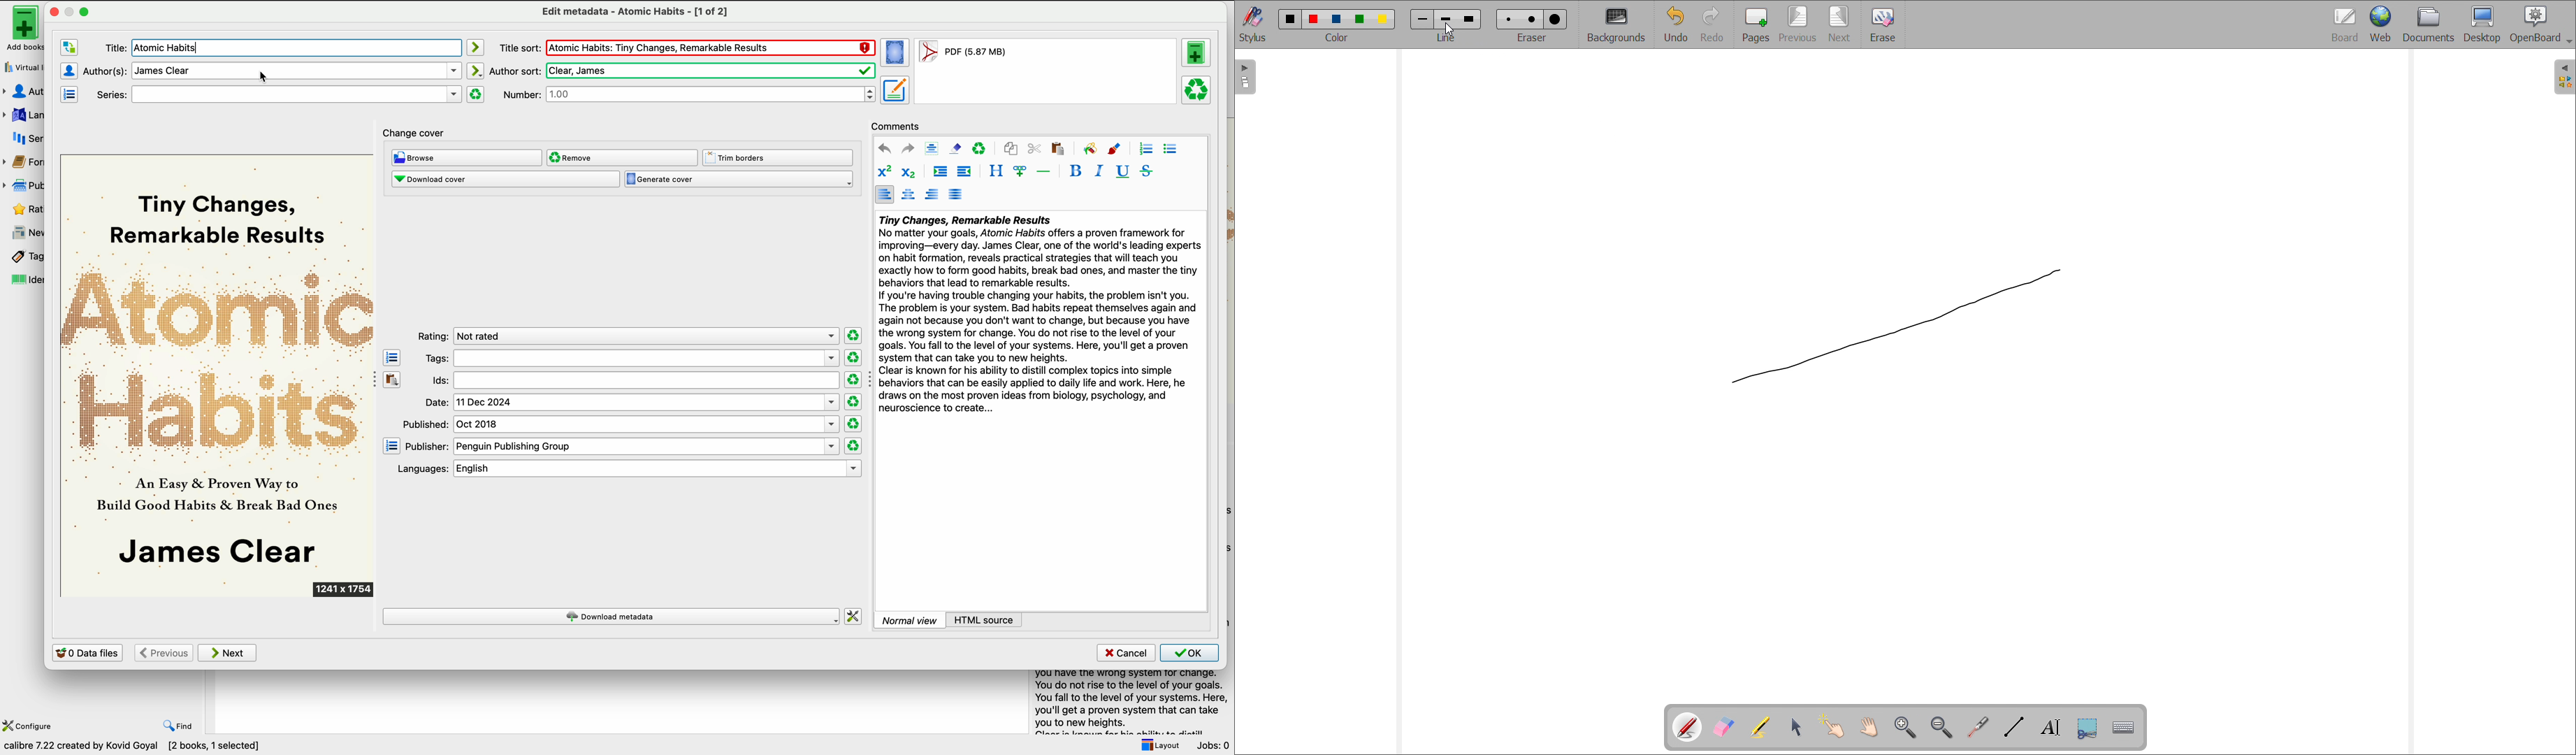  I want to click on languages, so click(22, 114).